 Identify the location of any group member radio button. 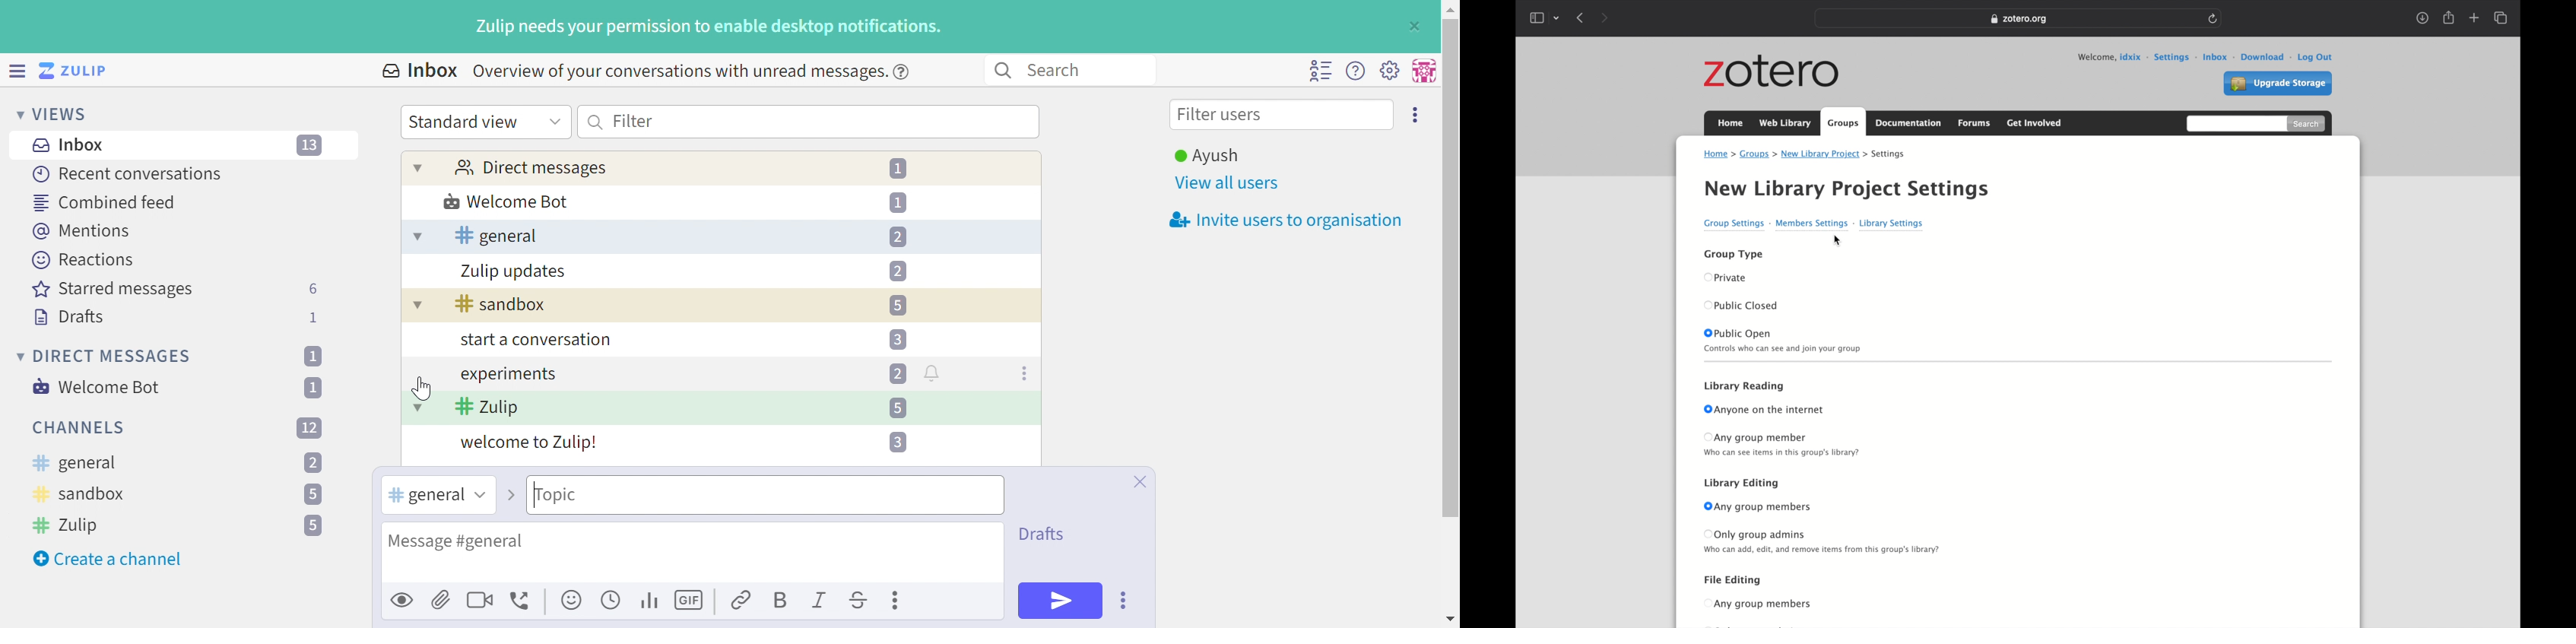
(1763, 437).